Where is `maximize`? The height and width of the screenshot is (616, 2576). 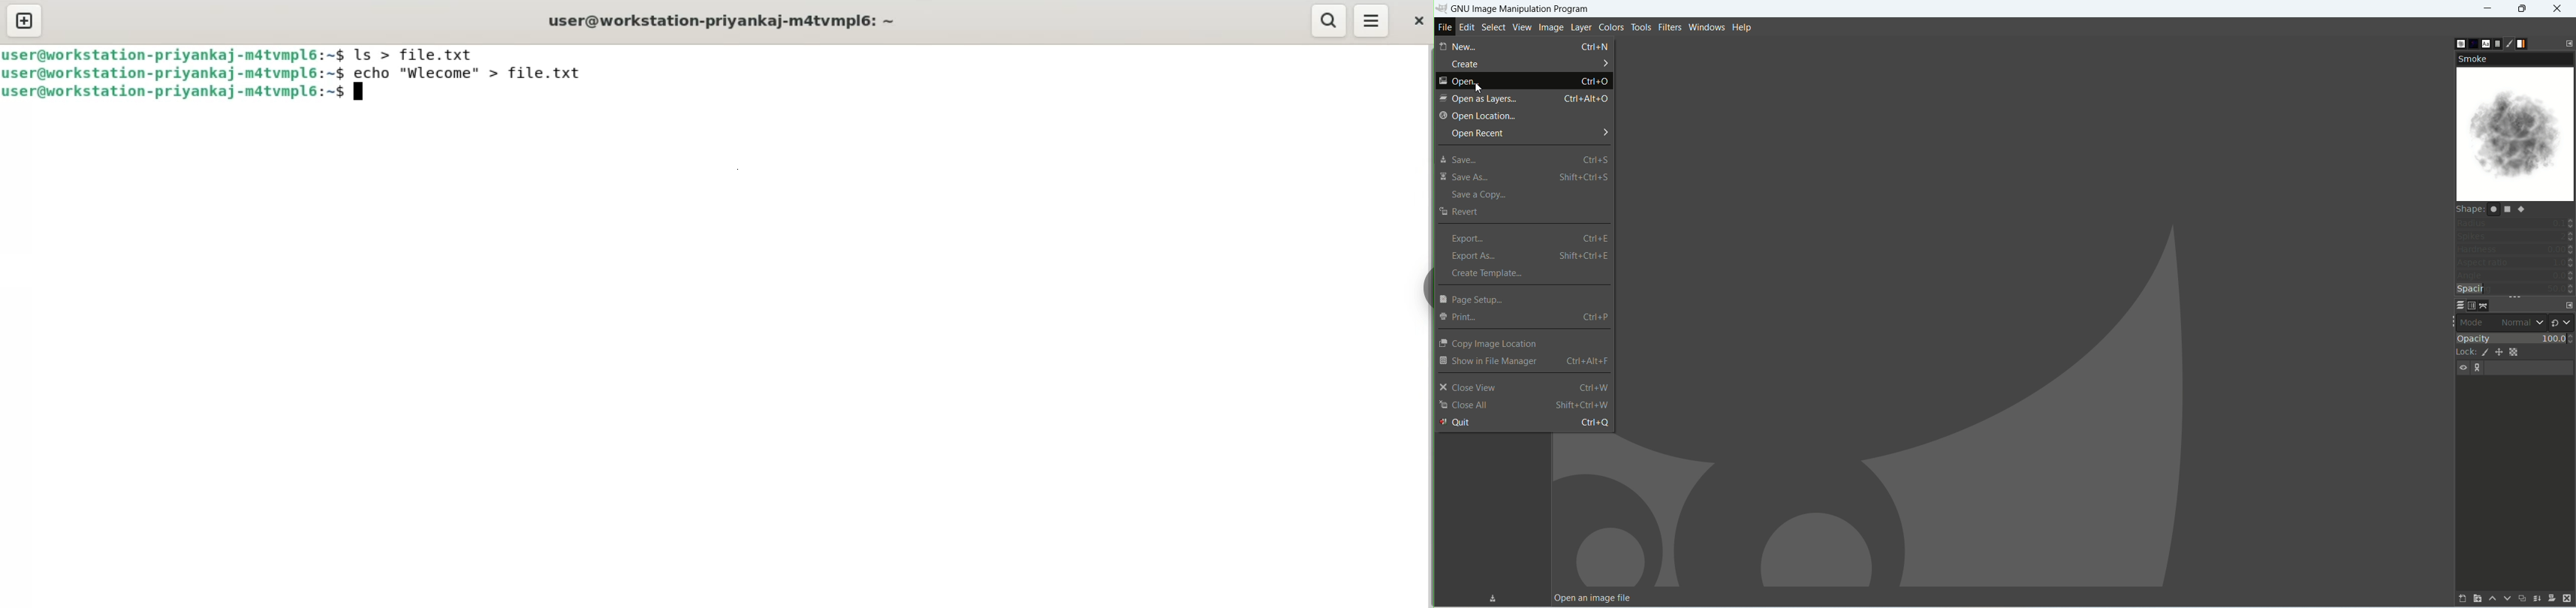
maximize is located at coordinates (2522, 8).